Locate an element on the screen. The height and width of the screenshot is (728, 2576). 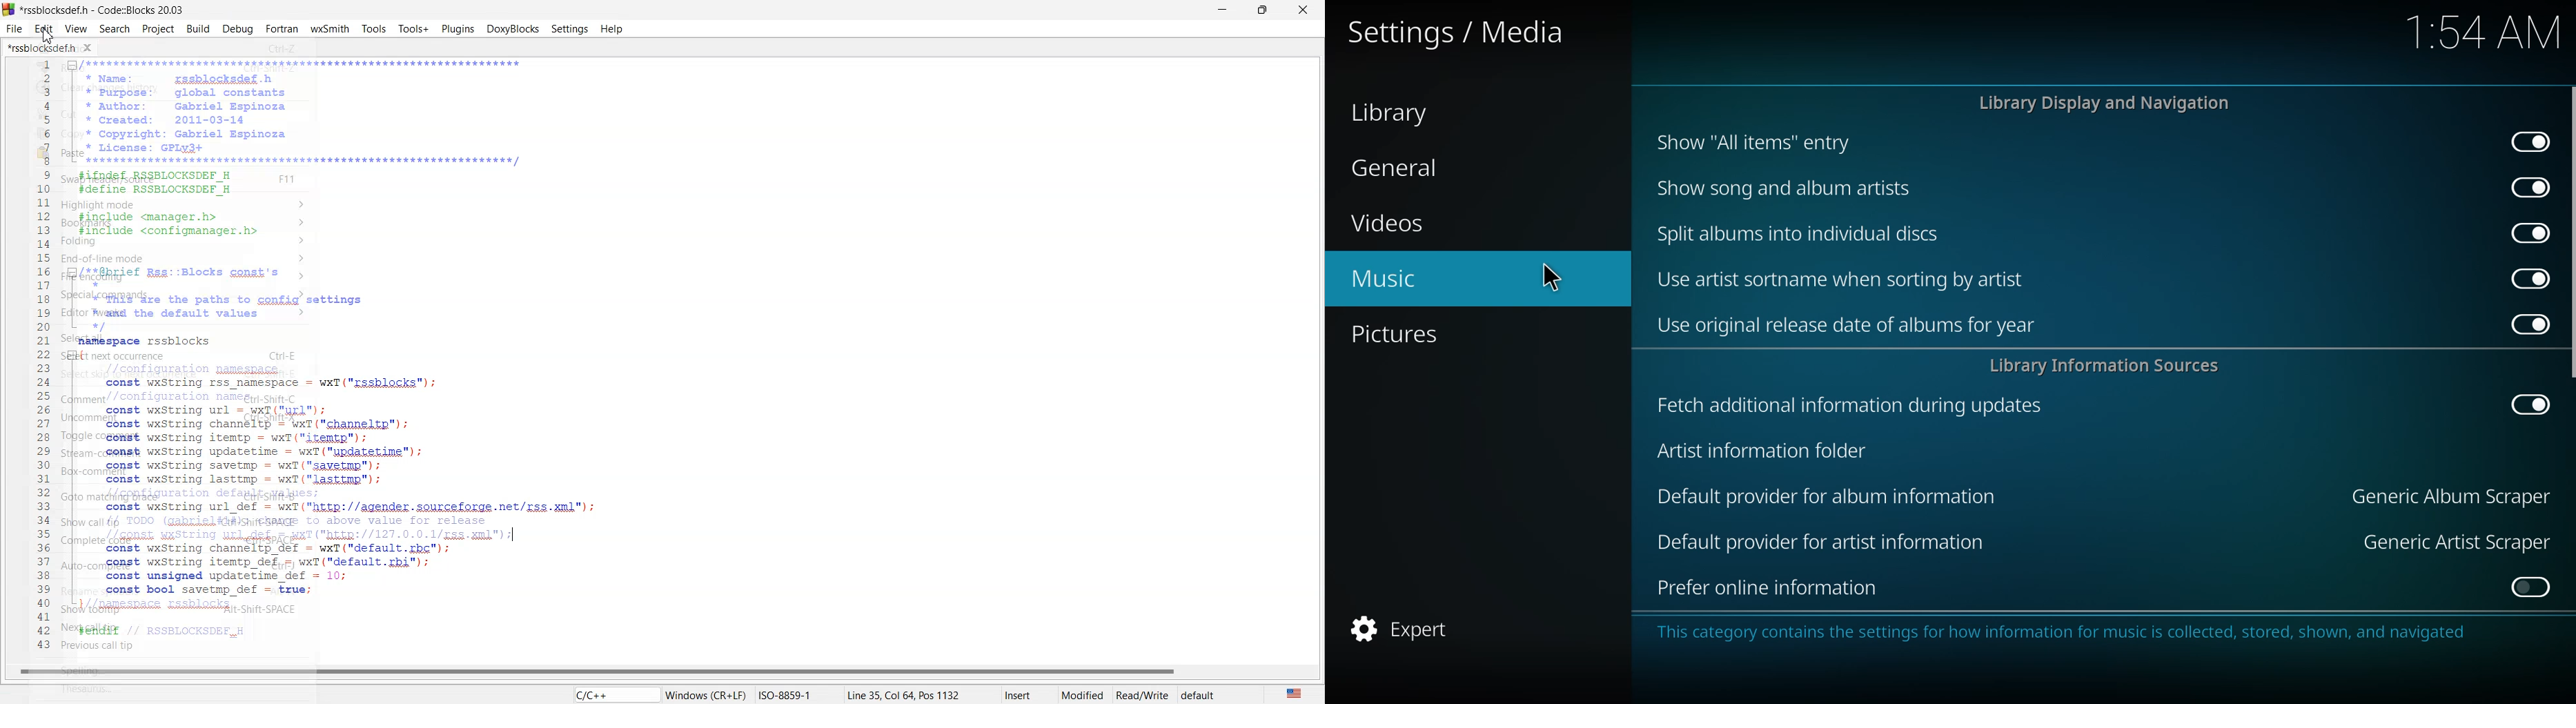
enabled is located at coordinates (2525, 139).